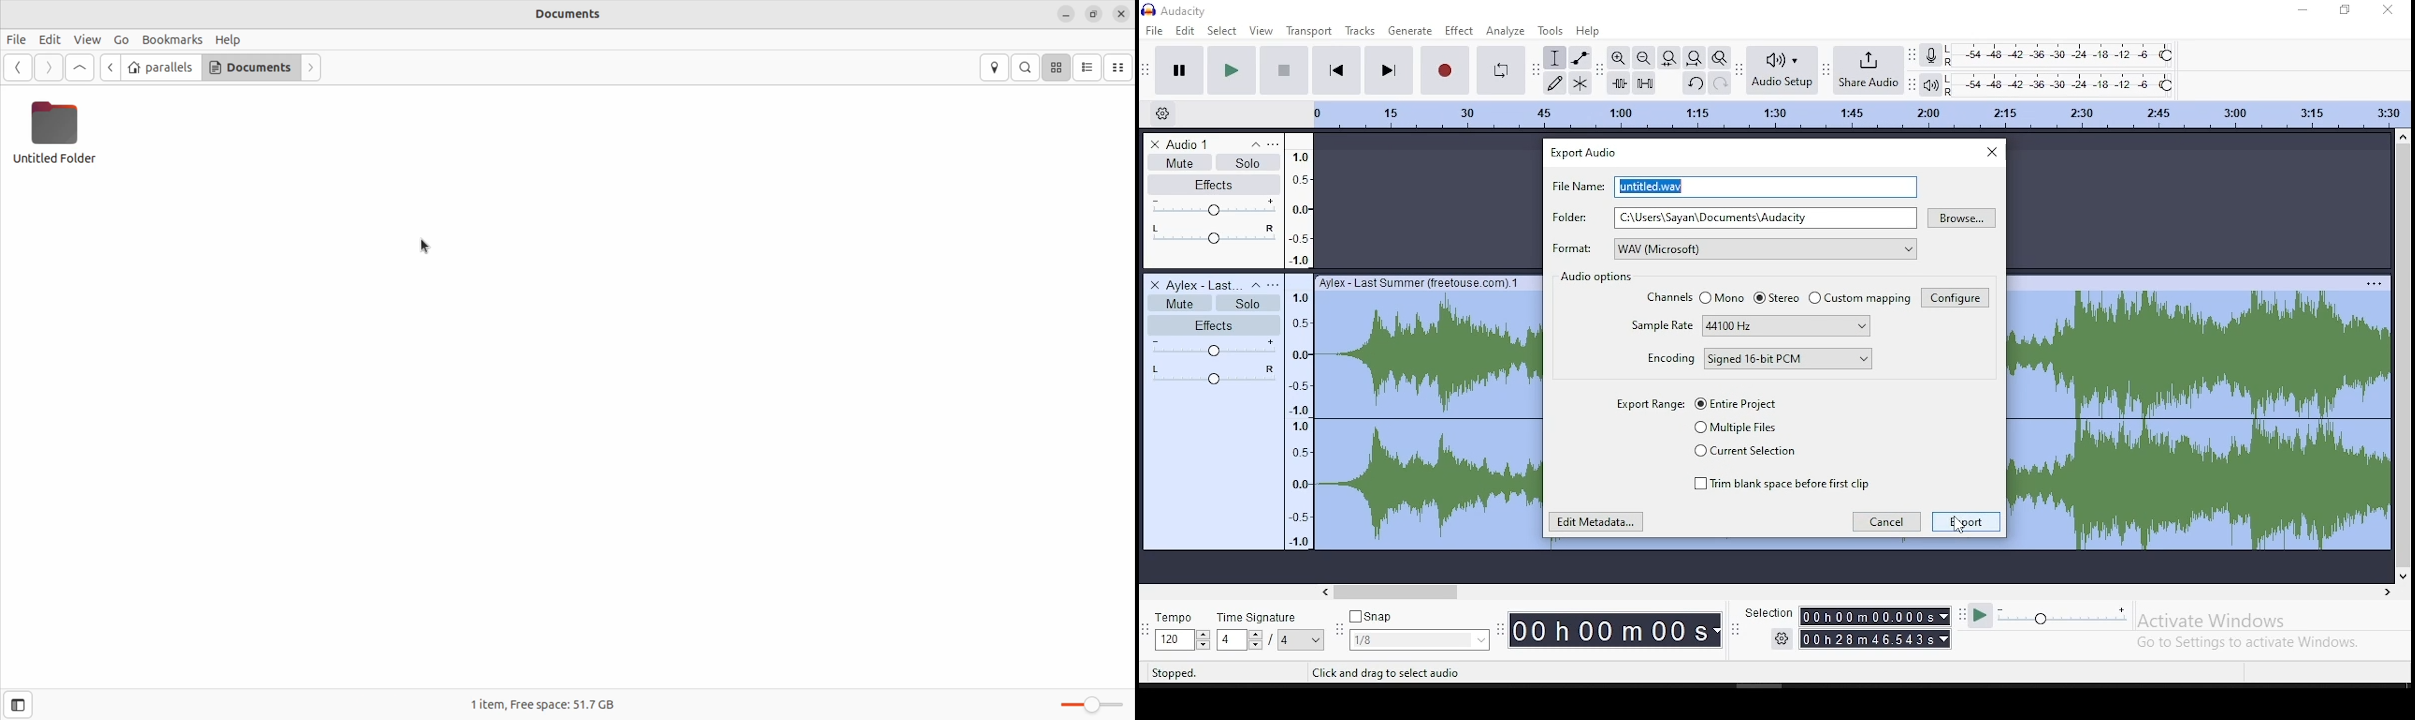  I want to click on snap, so click(1420, 631).